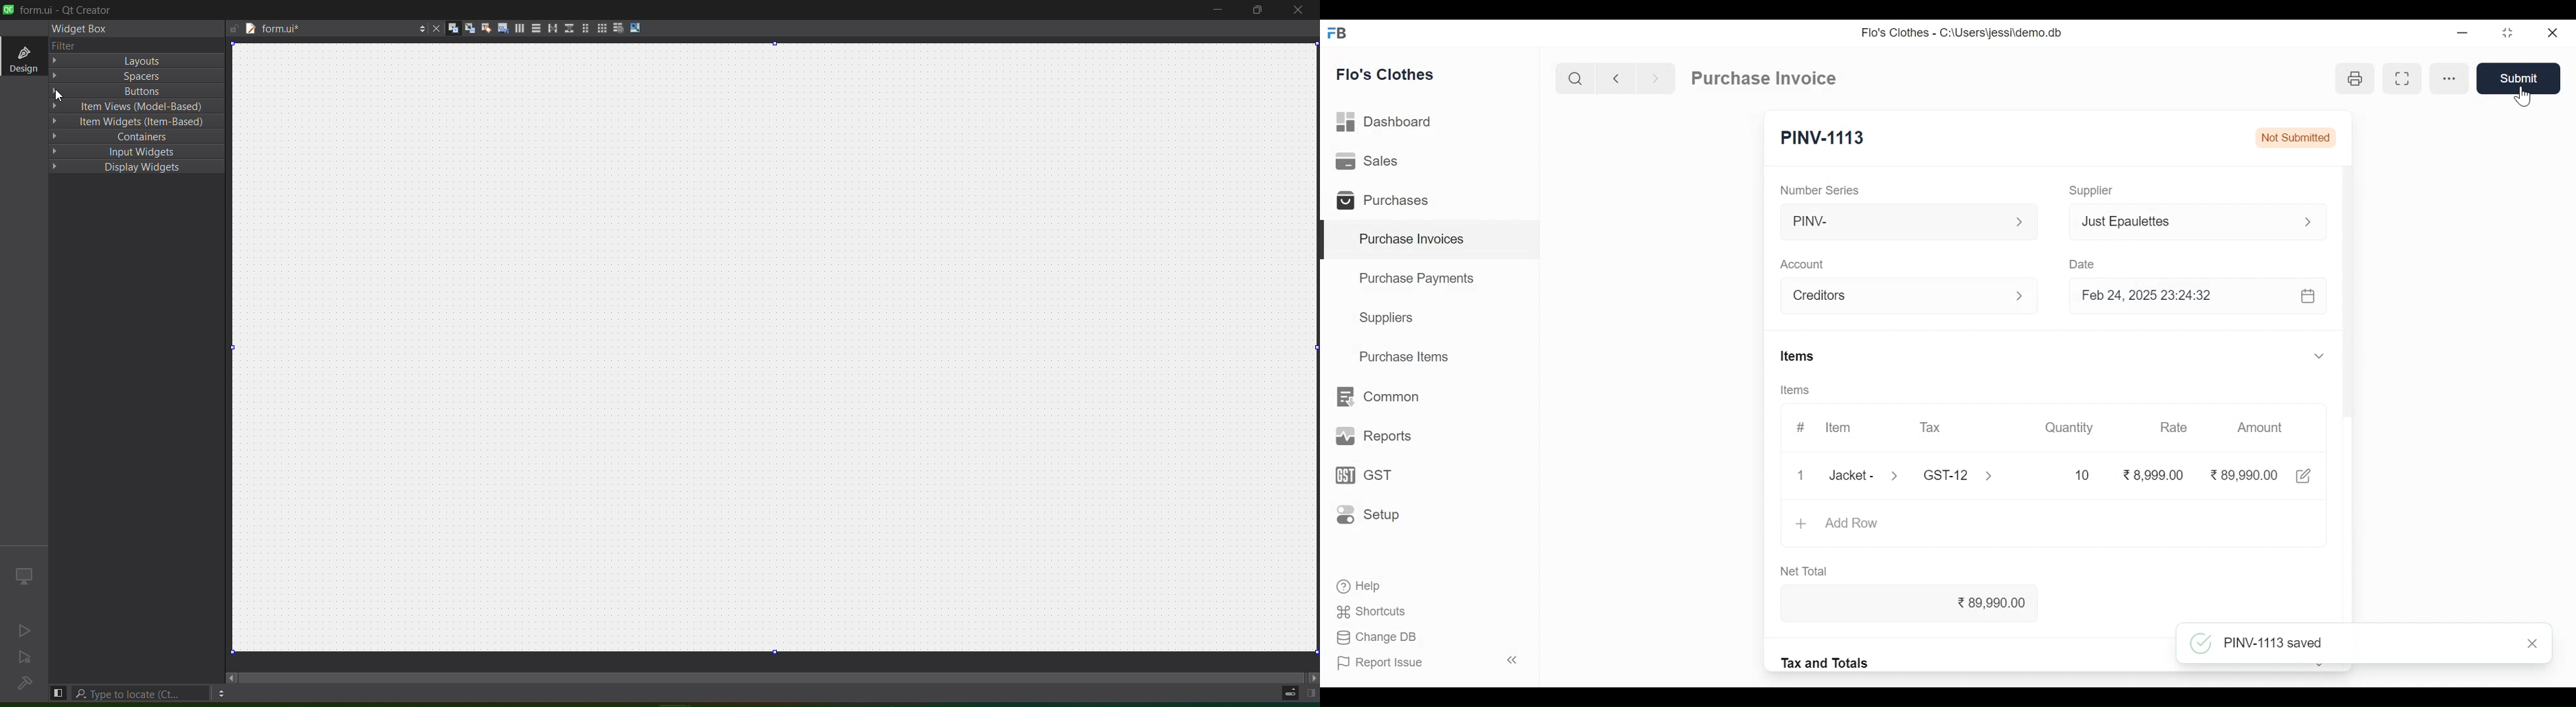  I want to click on Date, so click(2082, 262).